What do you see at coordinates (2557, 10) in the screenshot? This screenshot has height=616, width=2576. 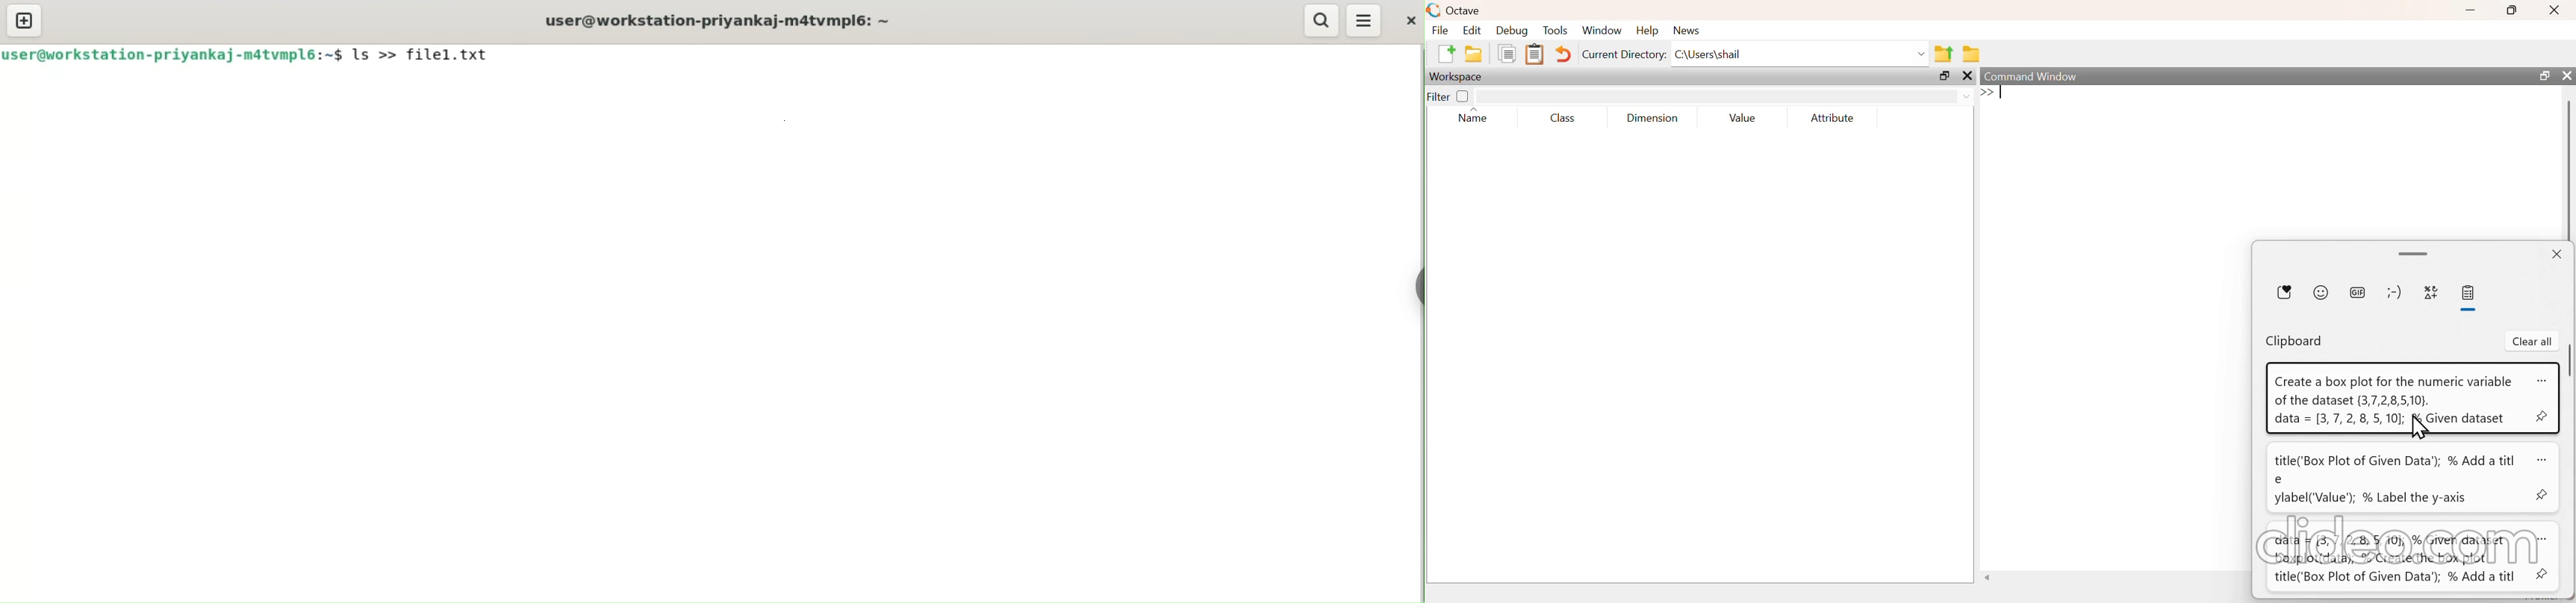 I see `close` at bounding box center [2557, 10].